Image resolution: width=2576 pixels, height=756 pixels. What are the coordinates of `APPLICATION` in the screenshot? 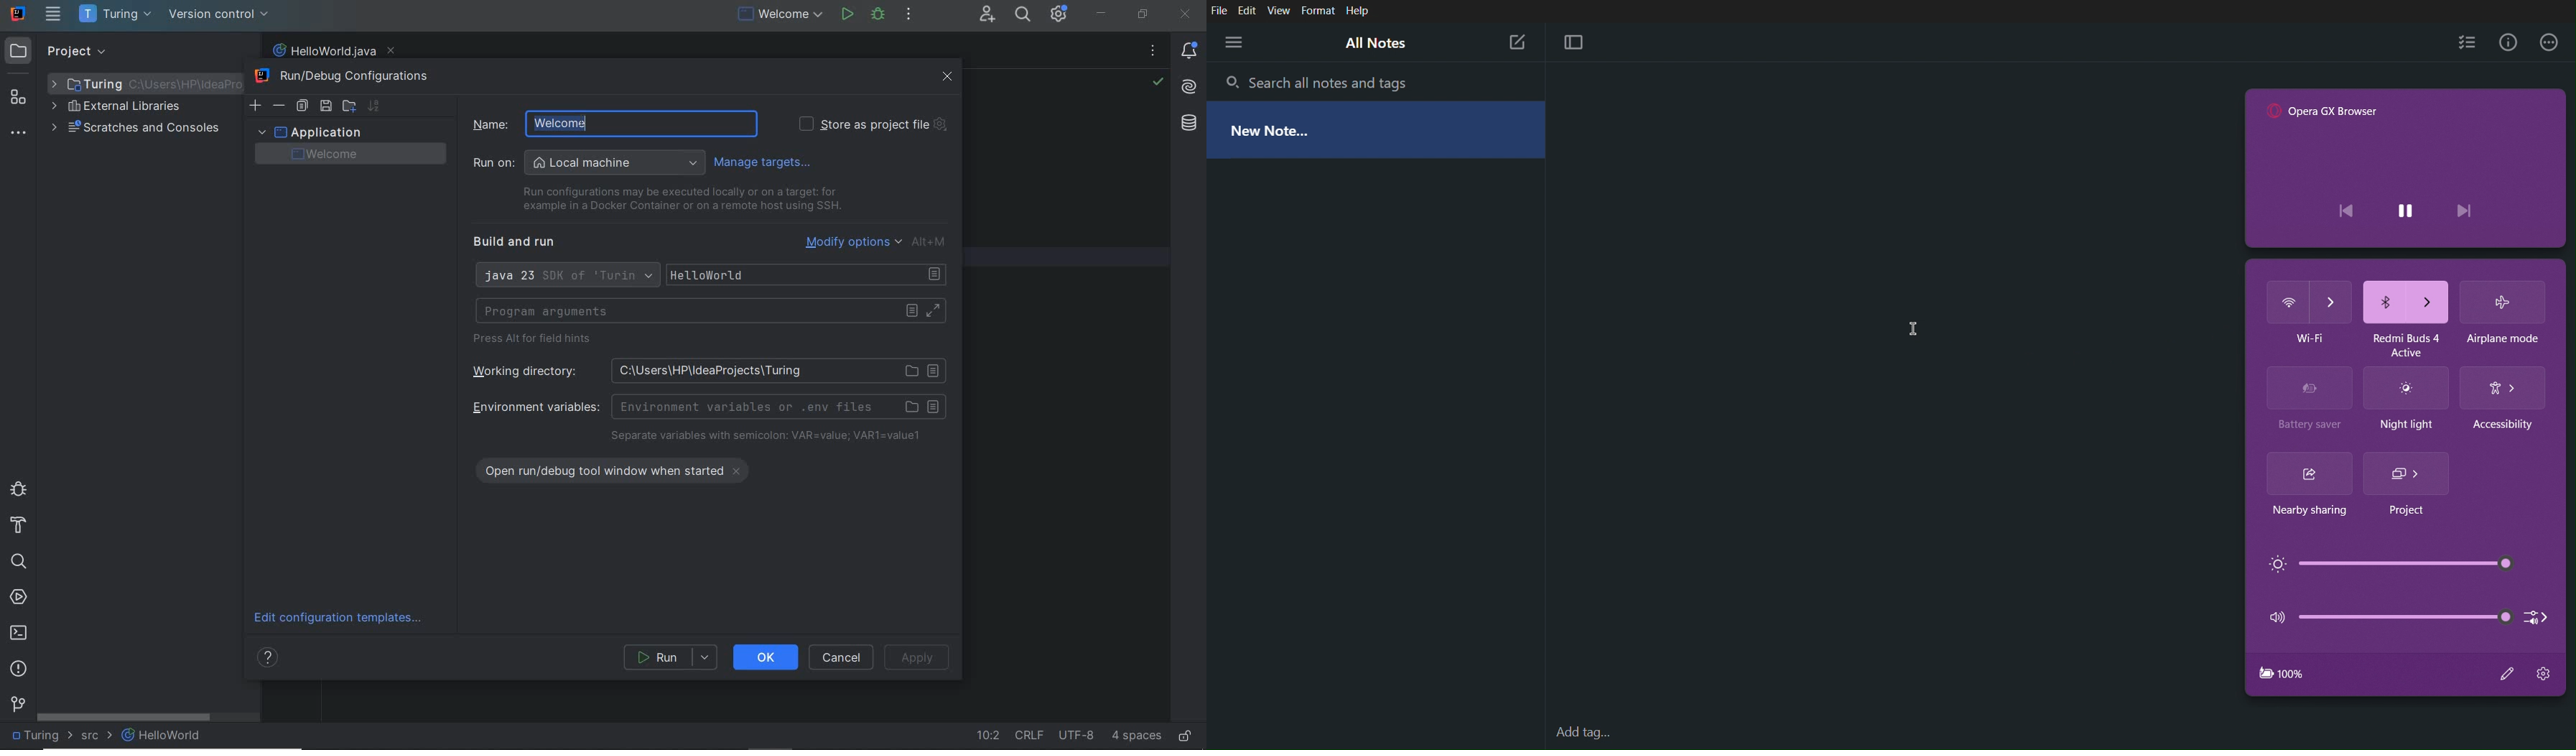 It's located at (309, 131).